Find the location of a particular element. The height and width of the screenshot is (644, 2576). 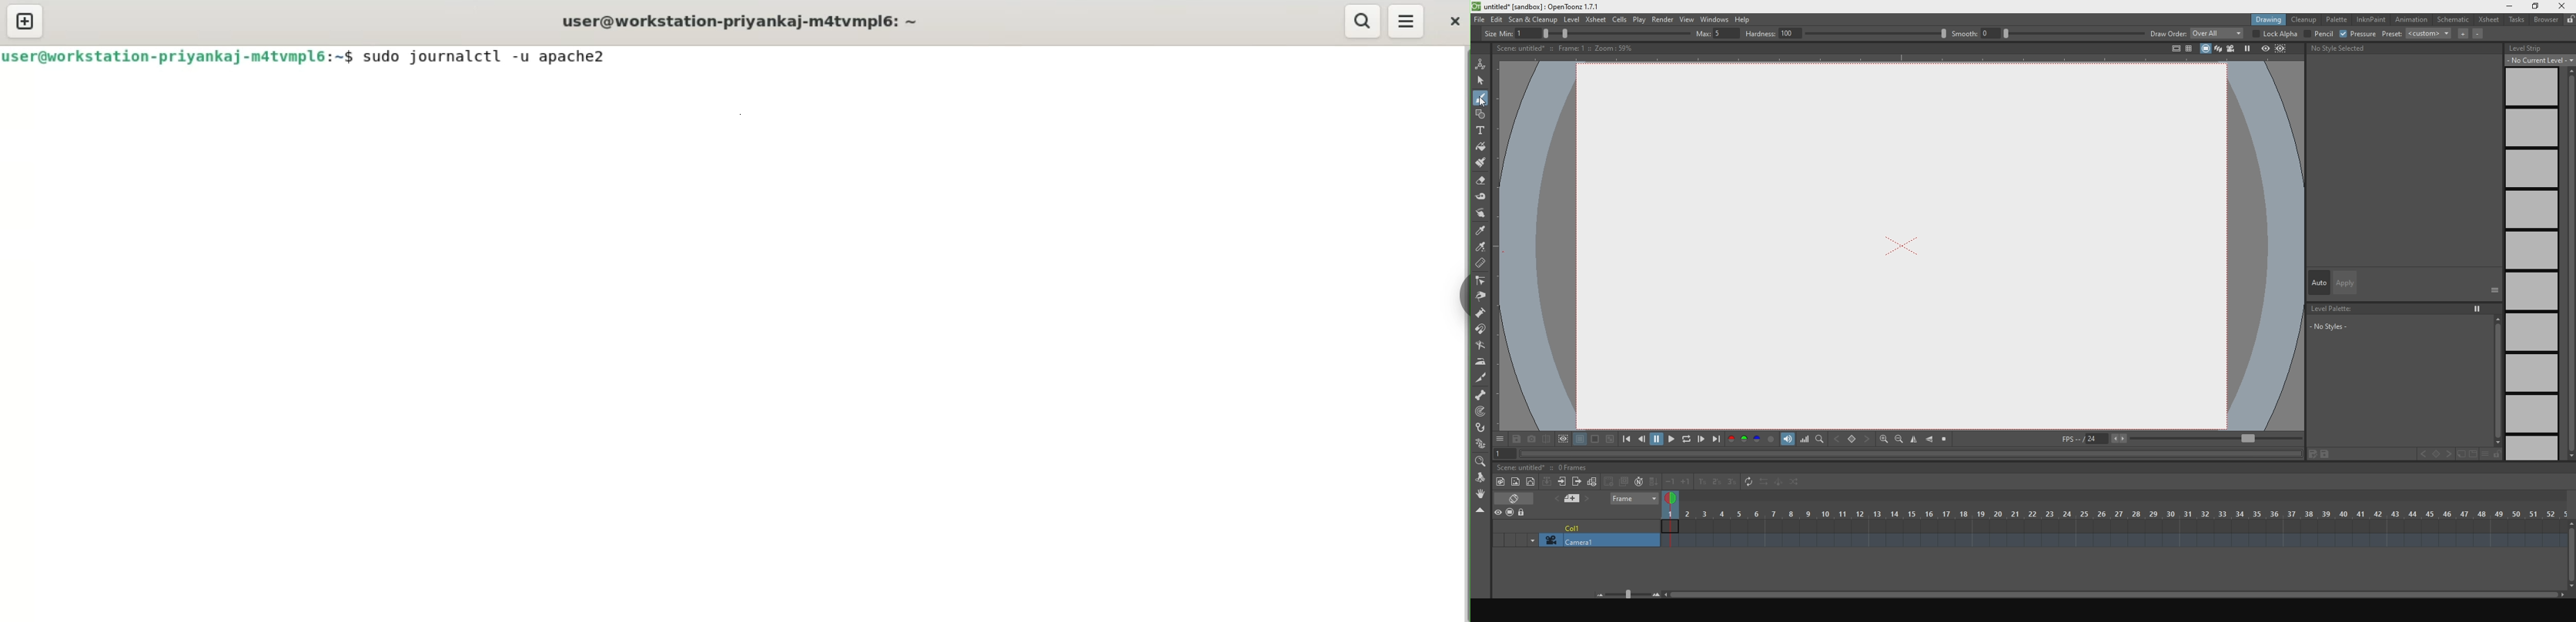

lock is located at coordinates (2569, 20).